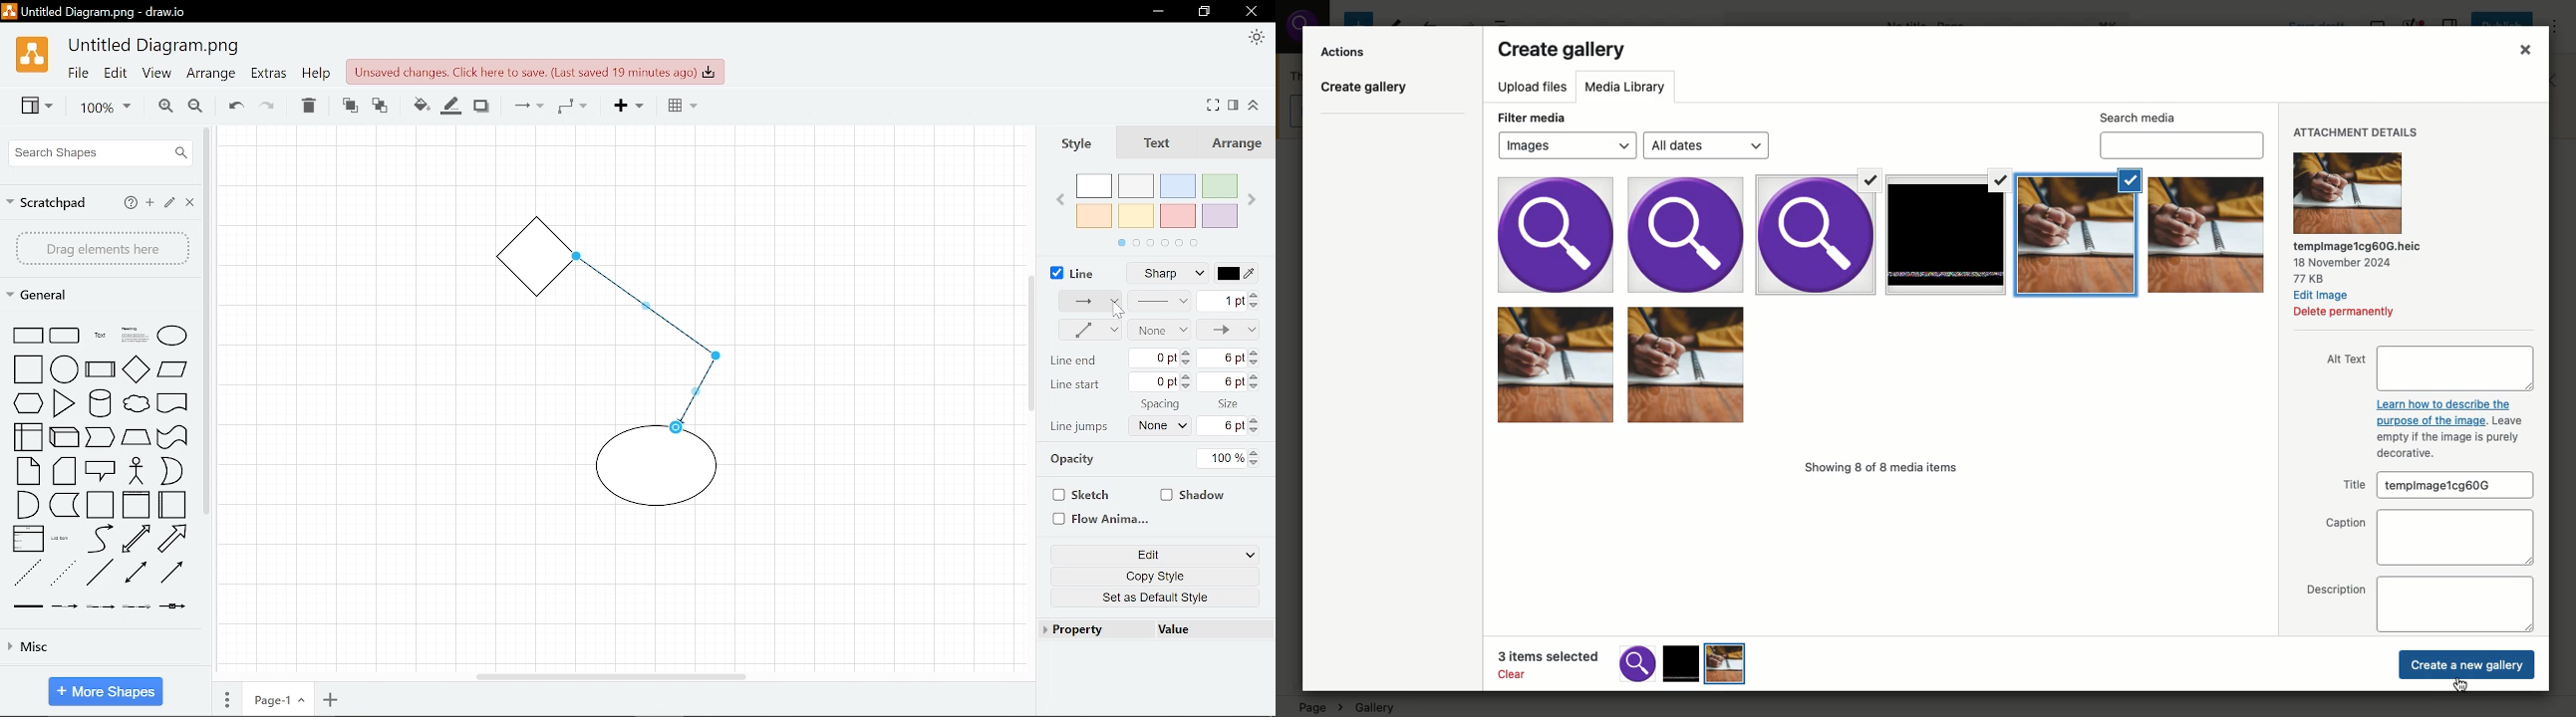  Describe the element at coordinates (1708, 146) in the screenshot. I see `All dates` at that location.